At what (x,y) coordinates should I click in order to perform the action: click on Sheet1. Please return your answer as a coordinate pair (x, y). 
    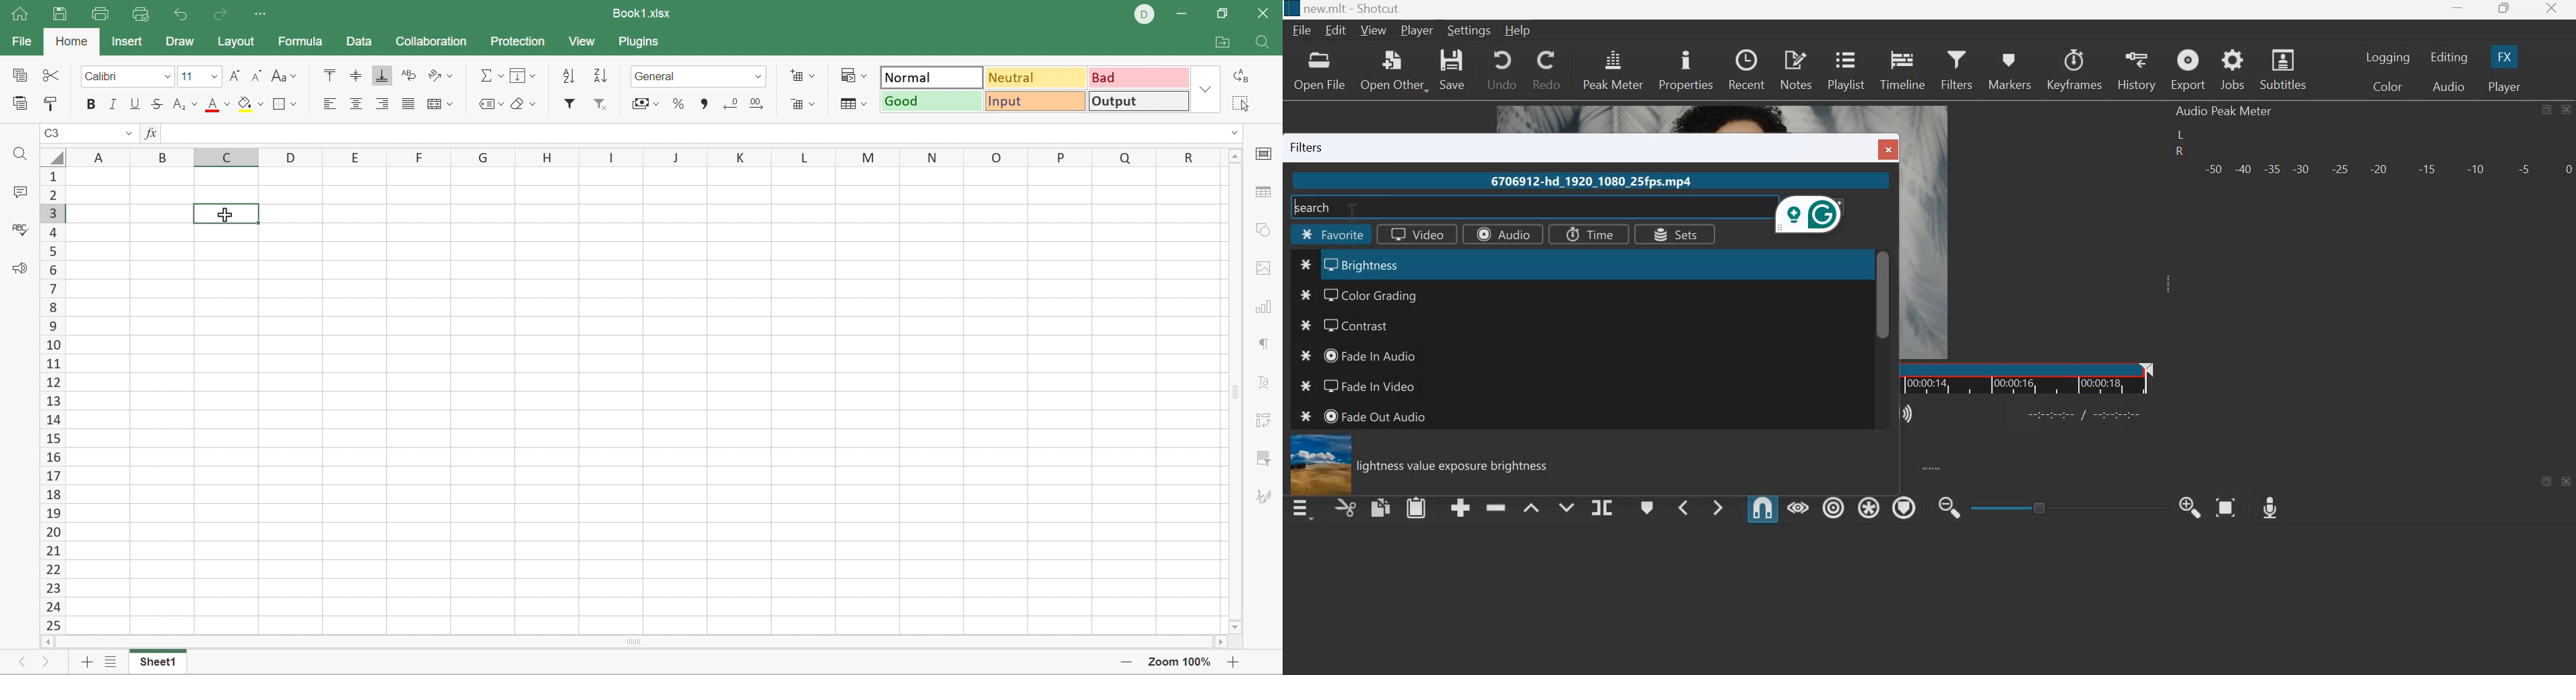
    Looking at the image, I should click on (161, 663).